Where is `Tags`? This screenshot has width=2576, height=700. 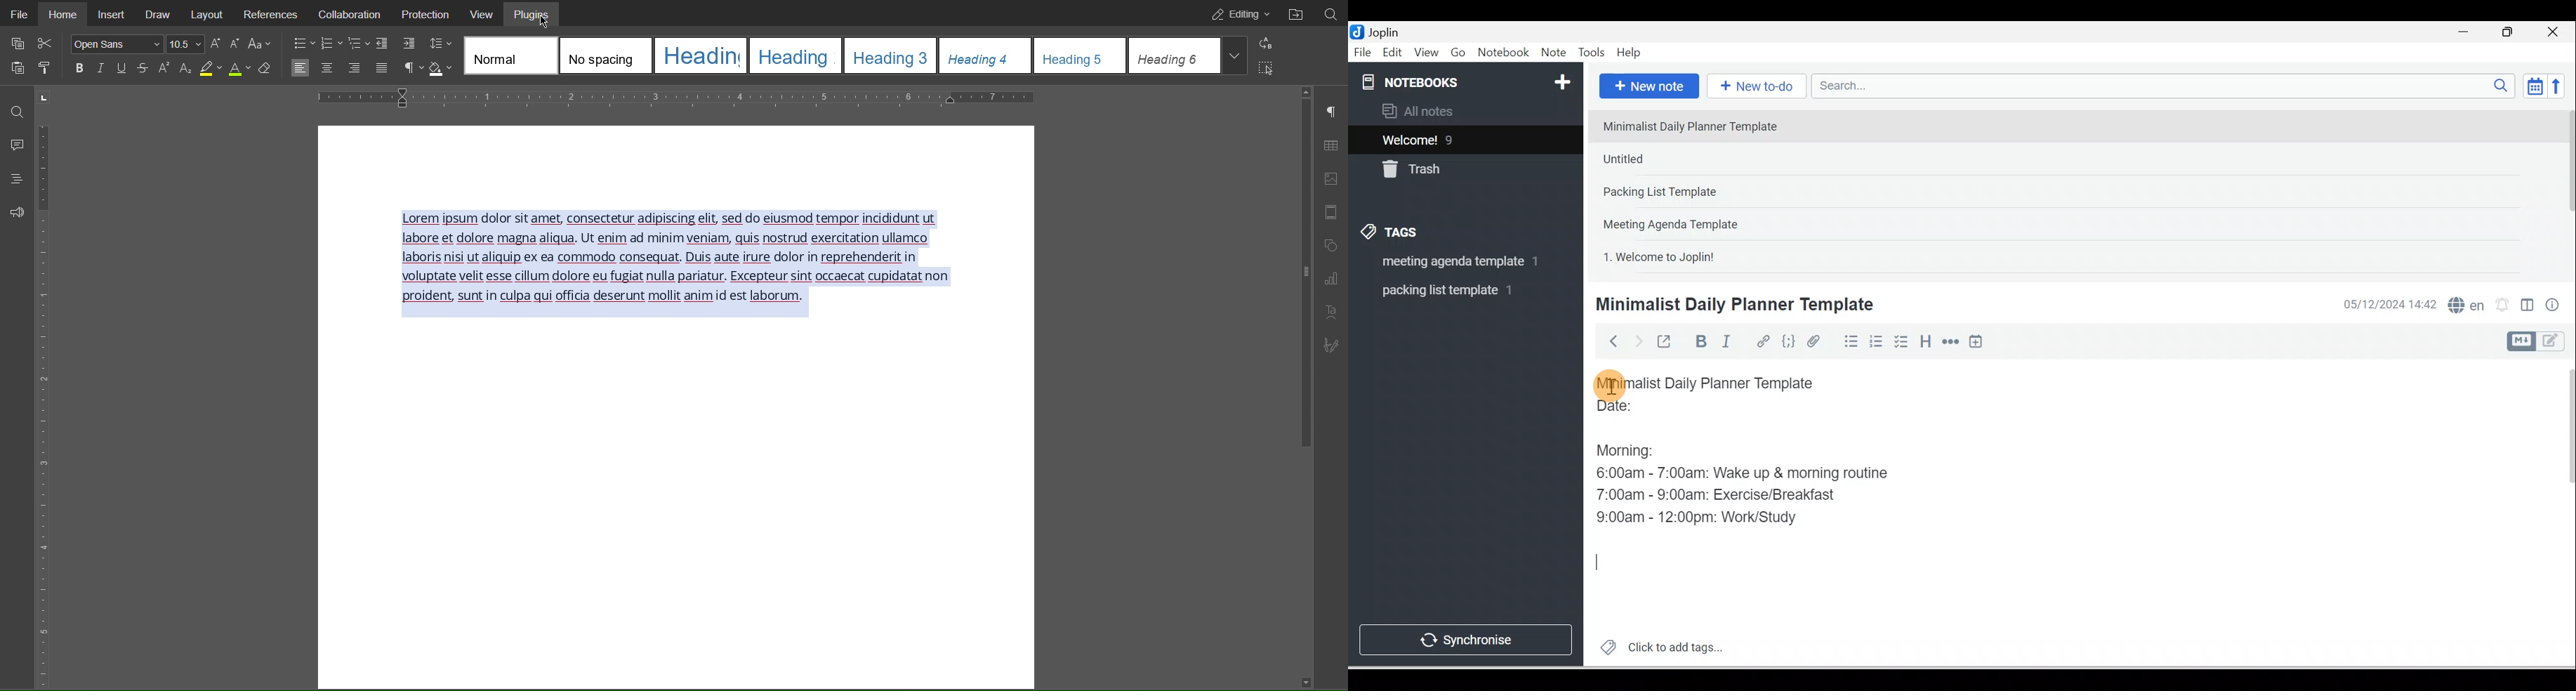
Tags is located at coordinates (1393, 234).